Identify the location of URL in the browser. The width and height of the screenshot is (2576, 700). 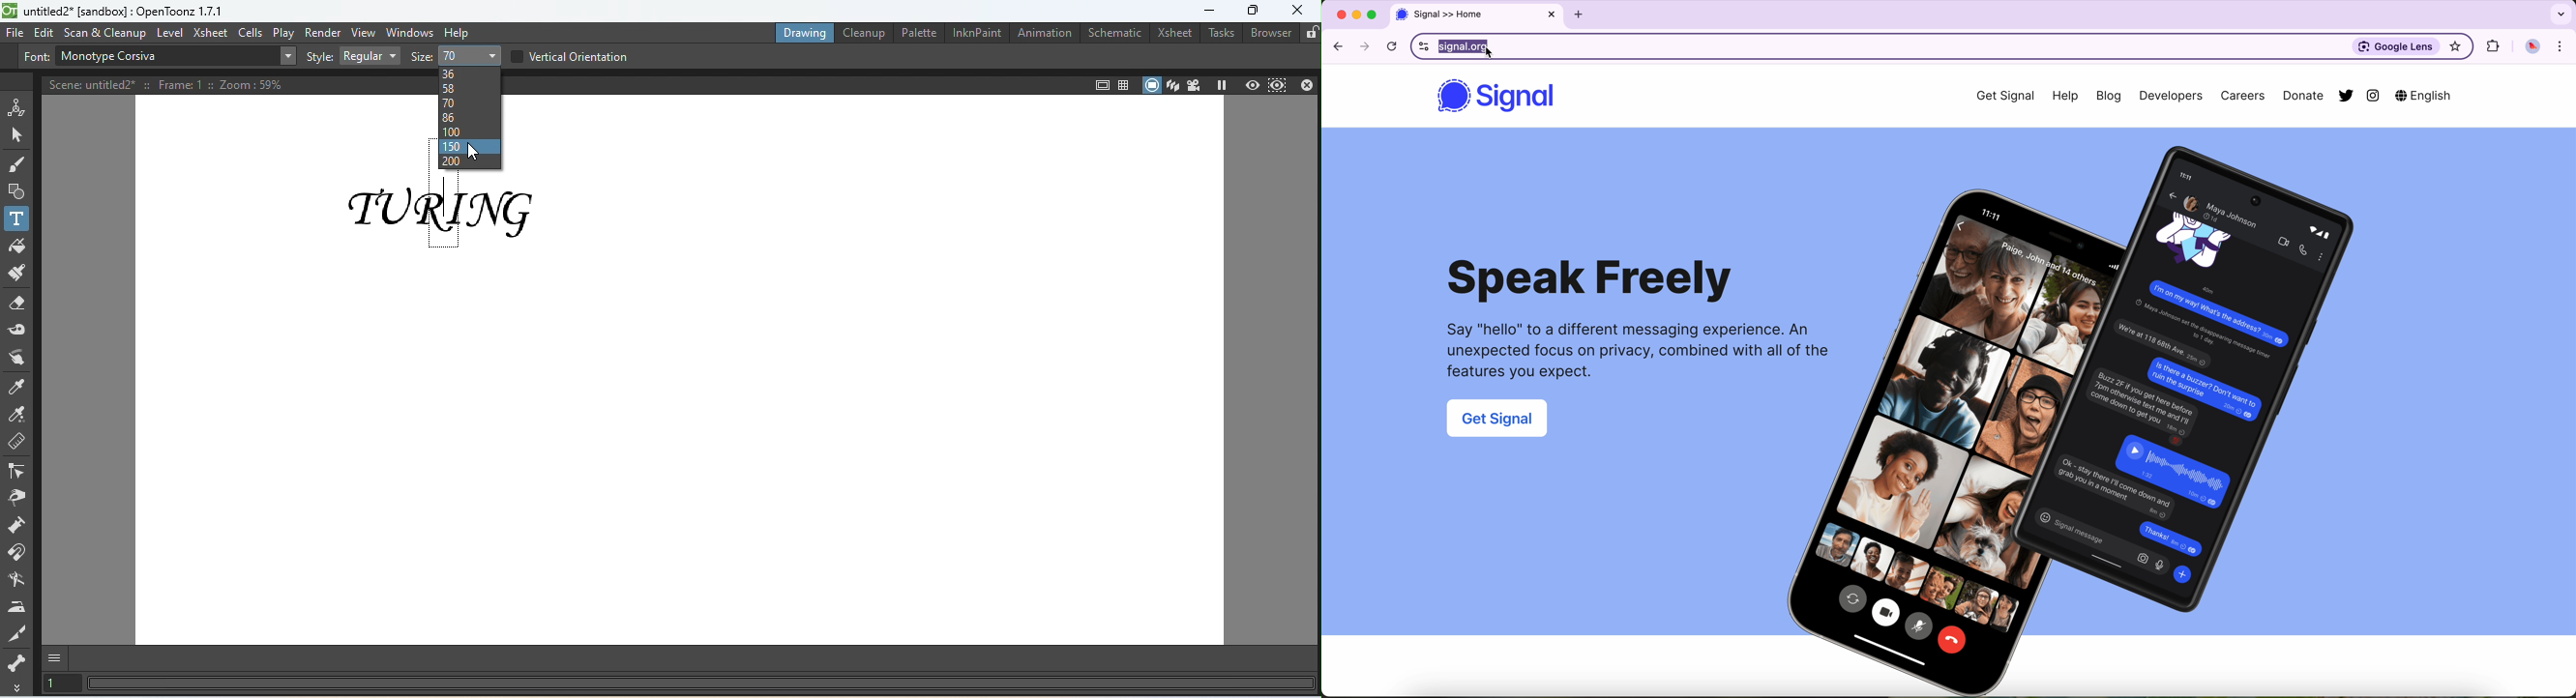
(1863, 46).